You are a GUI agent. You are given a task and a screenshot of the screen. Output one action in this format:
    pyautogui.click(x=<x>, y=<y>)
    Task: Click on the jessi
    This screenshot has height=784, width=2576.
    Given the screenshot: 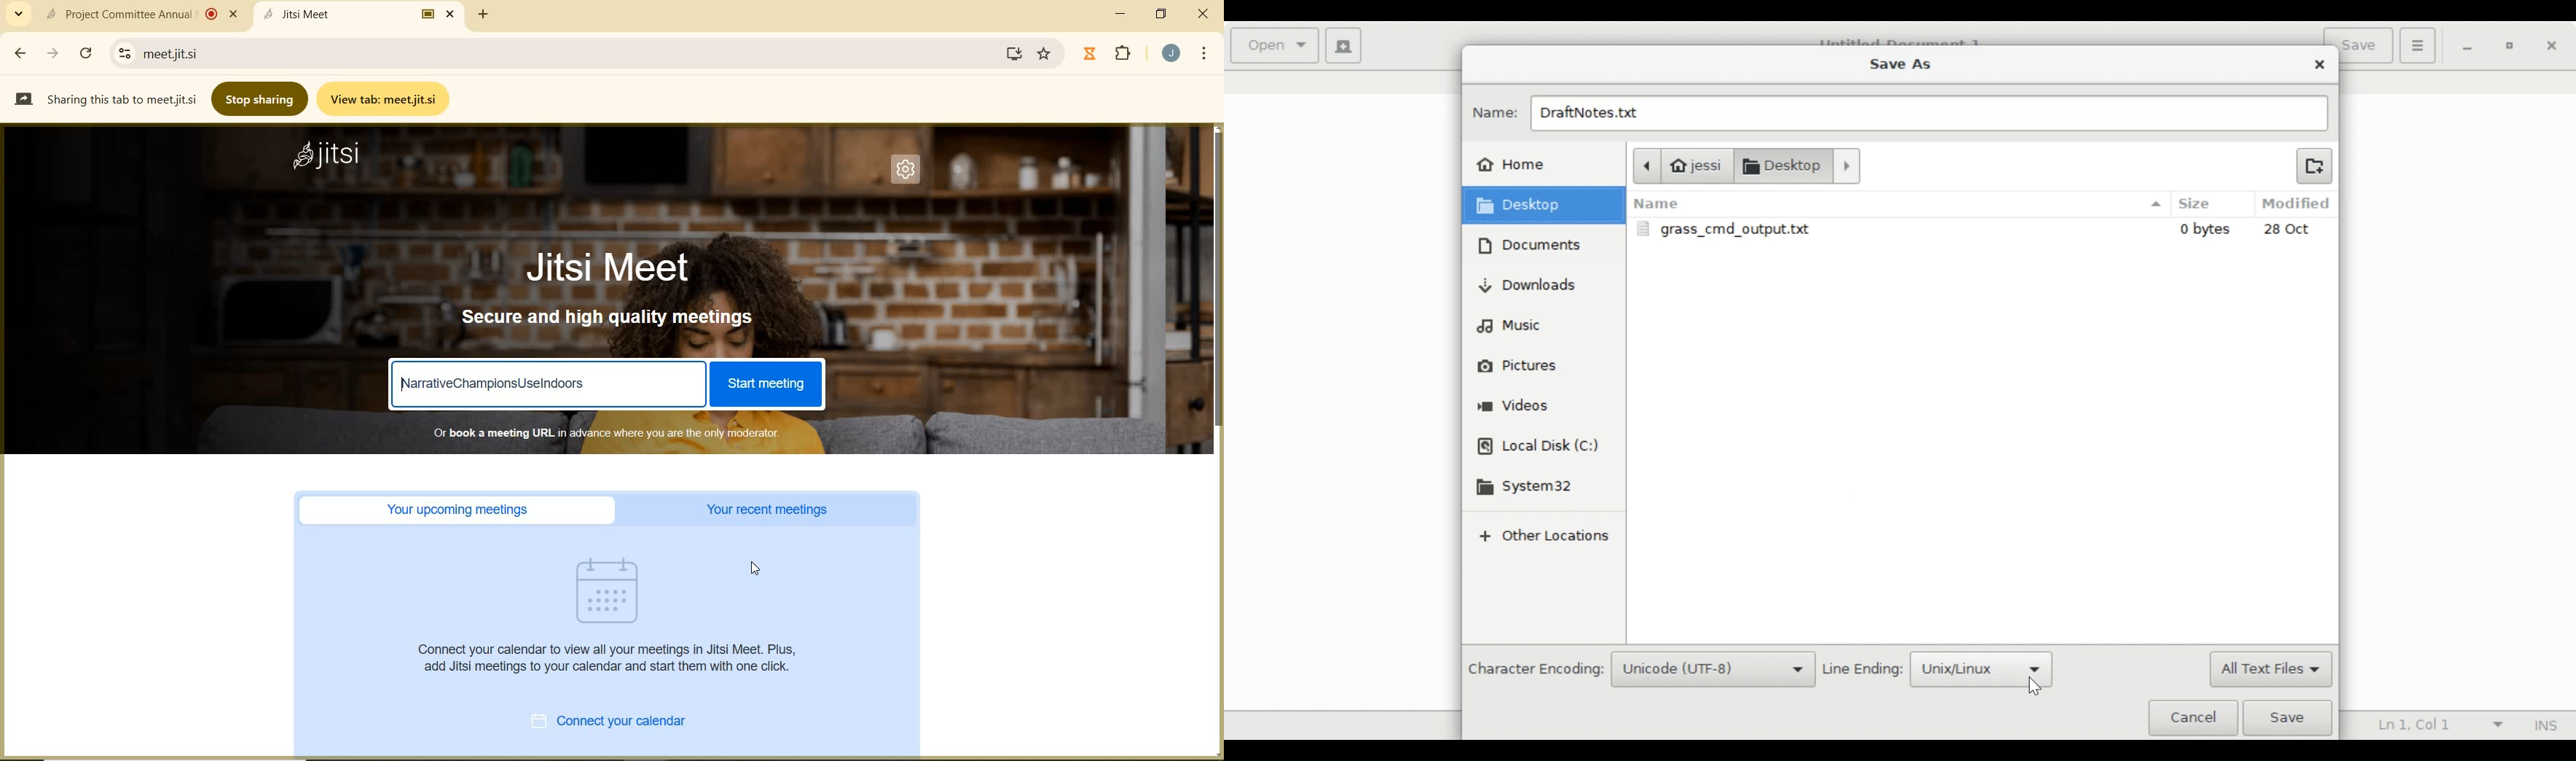 What is the action you would take?
    pyautogui.click(x=1681, y=165)
    